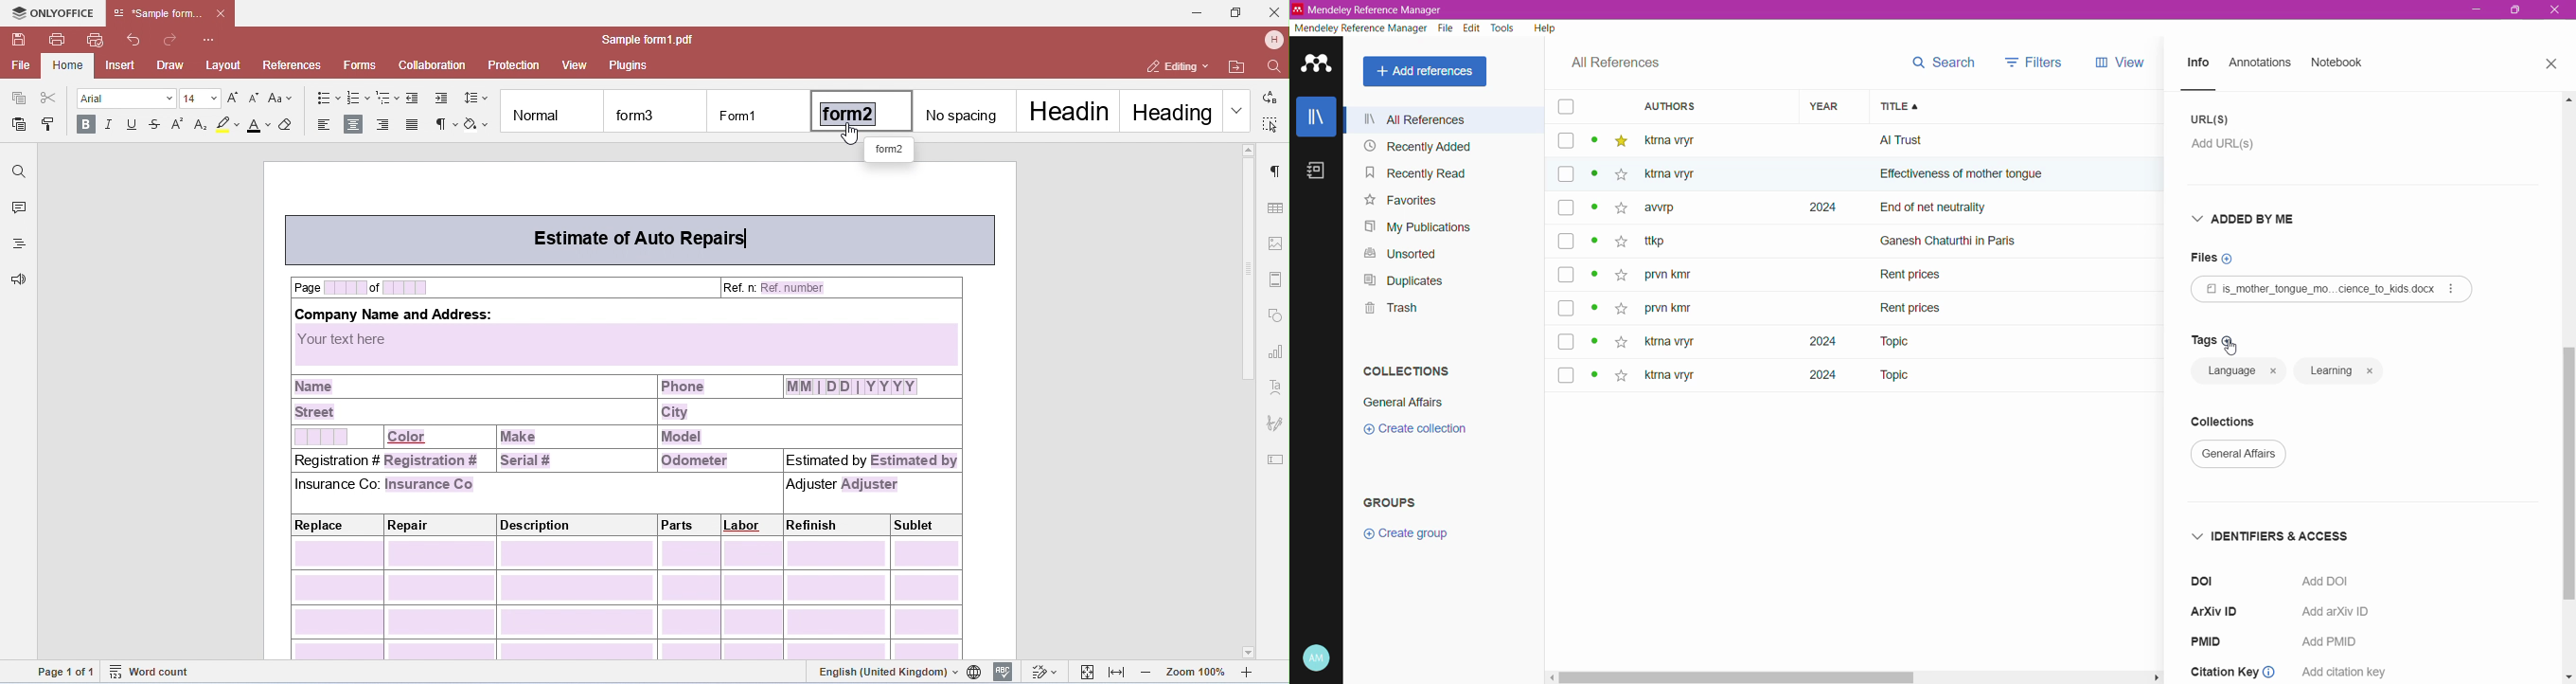 The height and width of the screenshot is (700, 2576). I want to click on learning, so click(2338, 371).